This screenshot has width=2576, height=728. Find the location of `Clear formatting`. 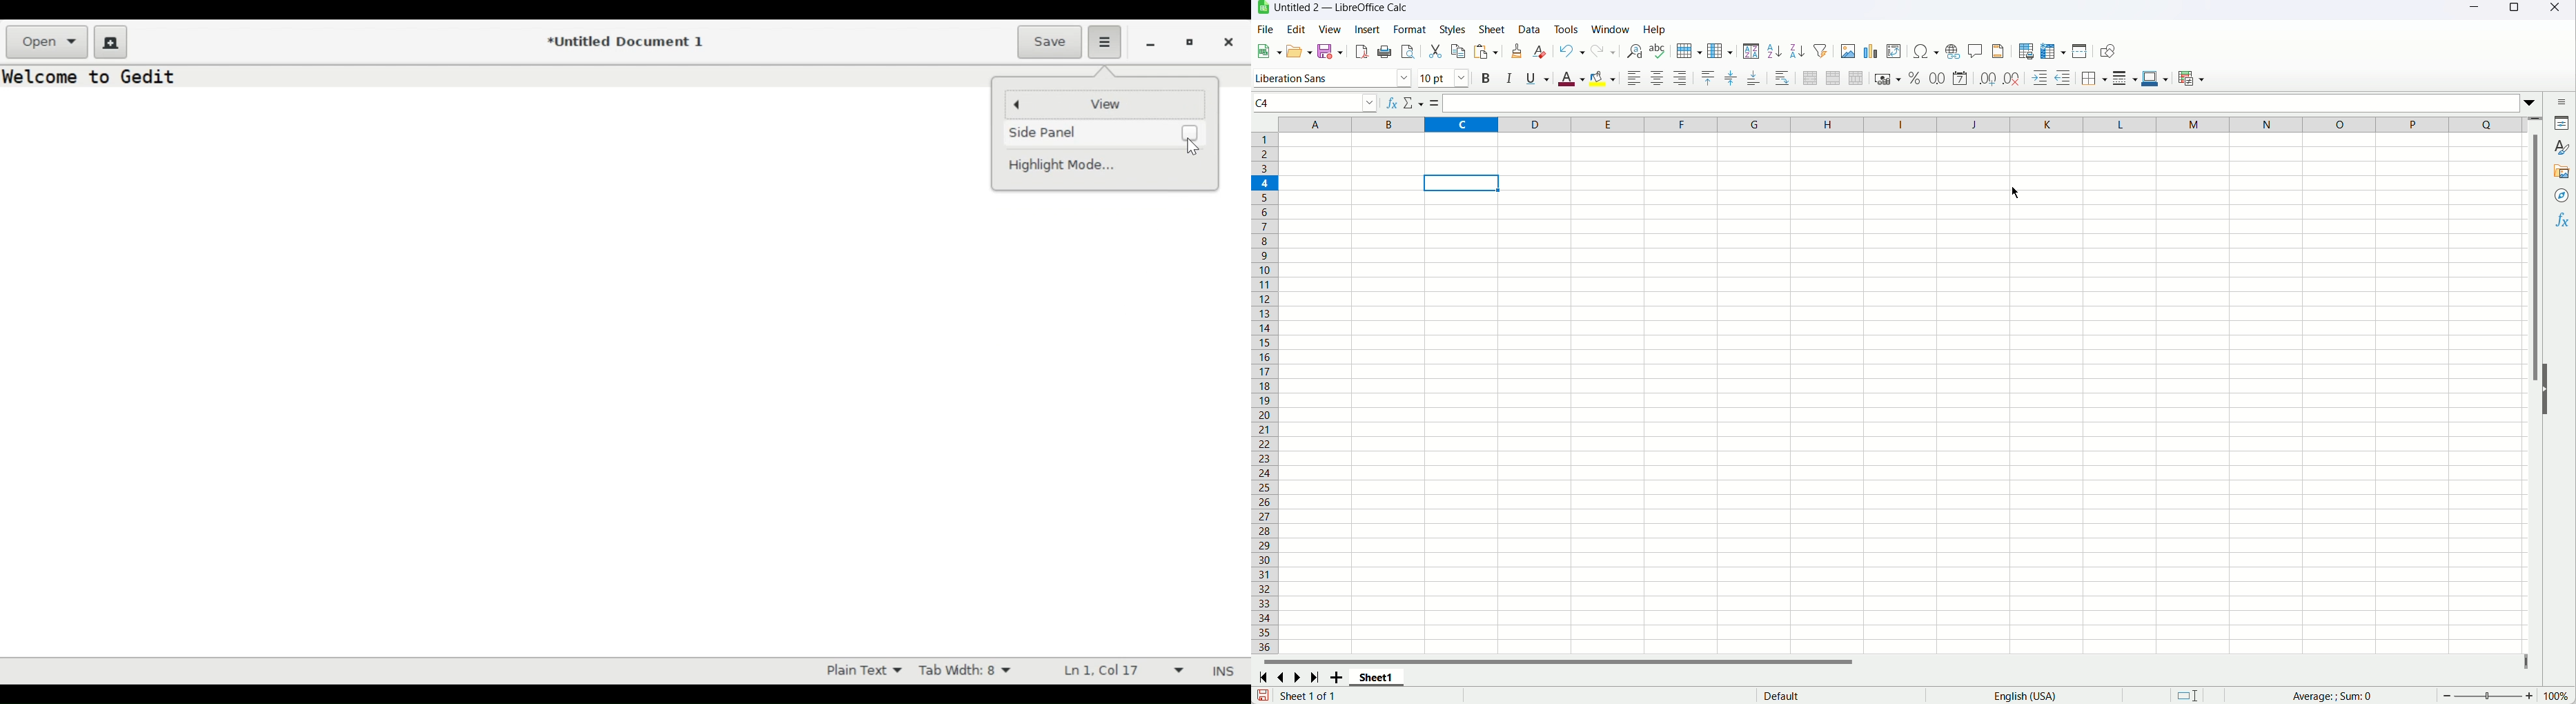

Clear formatting is located at coordinates (1540, 51).